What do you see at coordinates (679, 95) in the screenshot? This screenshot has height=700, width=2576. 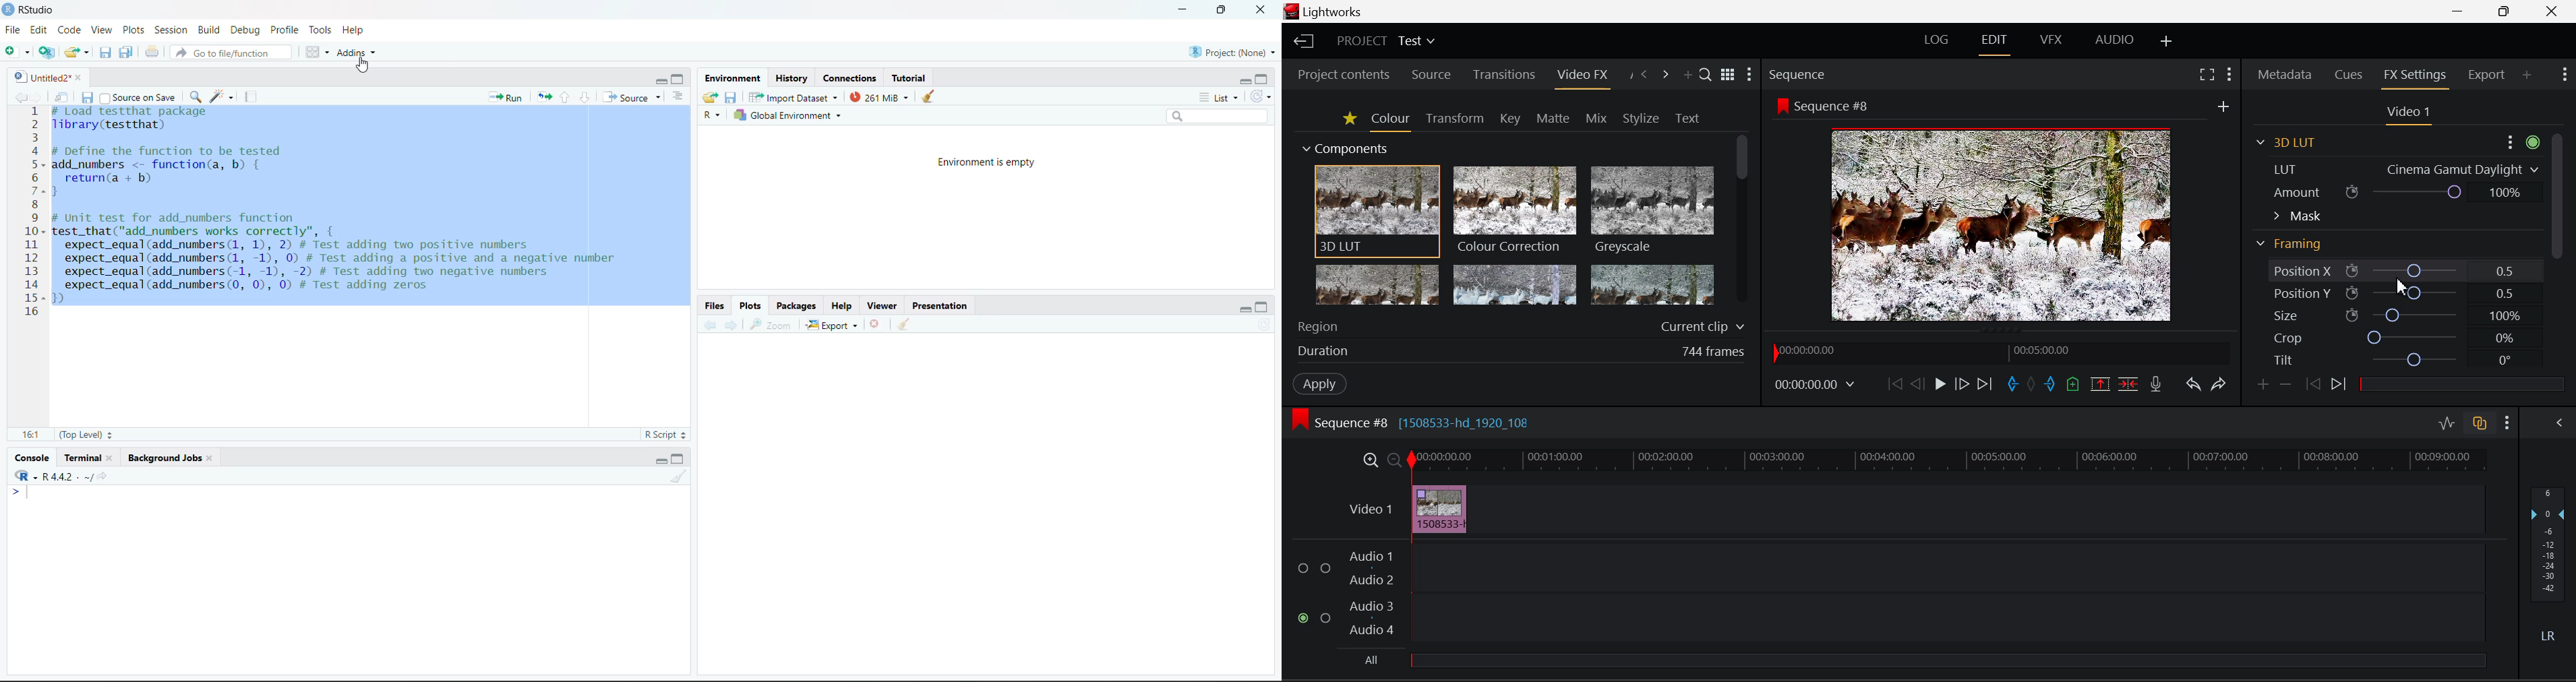 I see `Show document outline` at bounding box center [679, 95].